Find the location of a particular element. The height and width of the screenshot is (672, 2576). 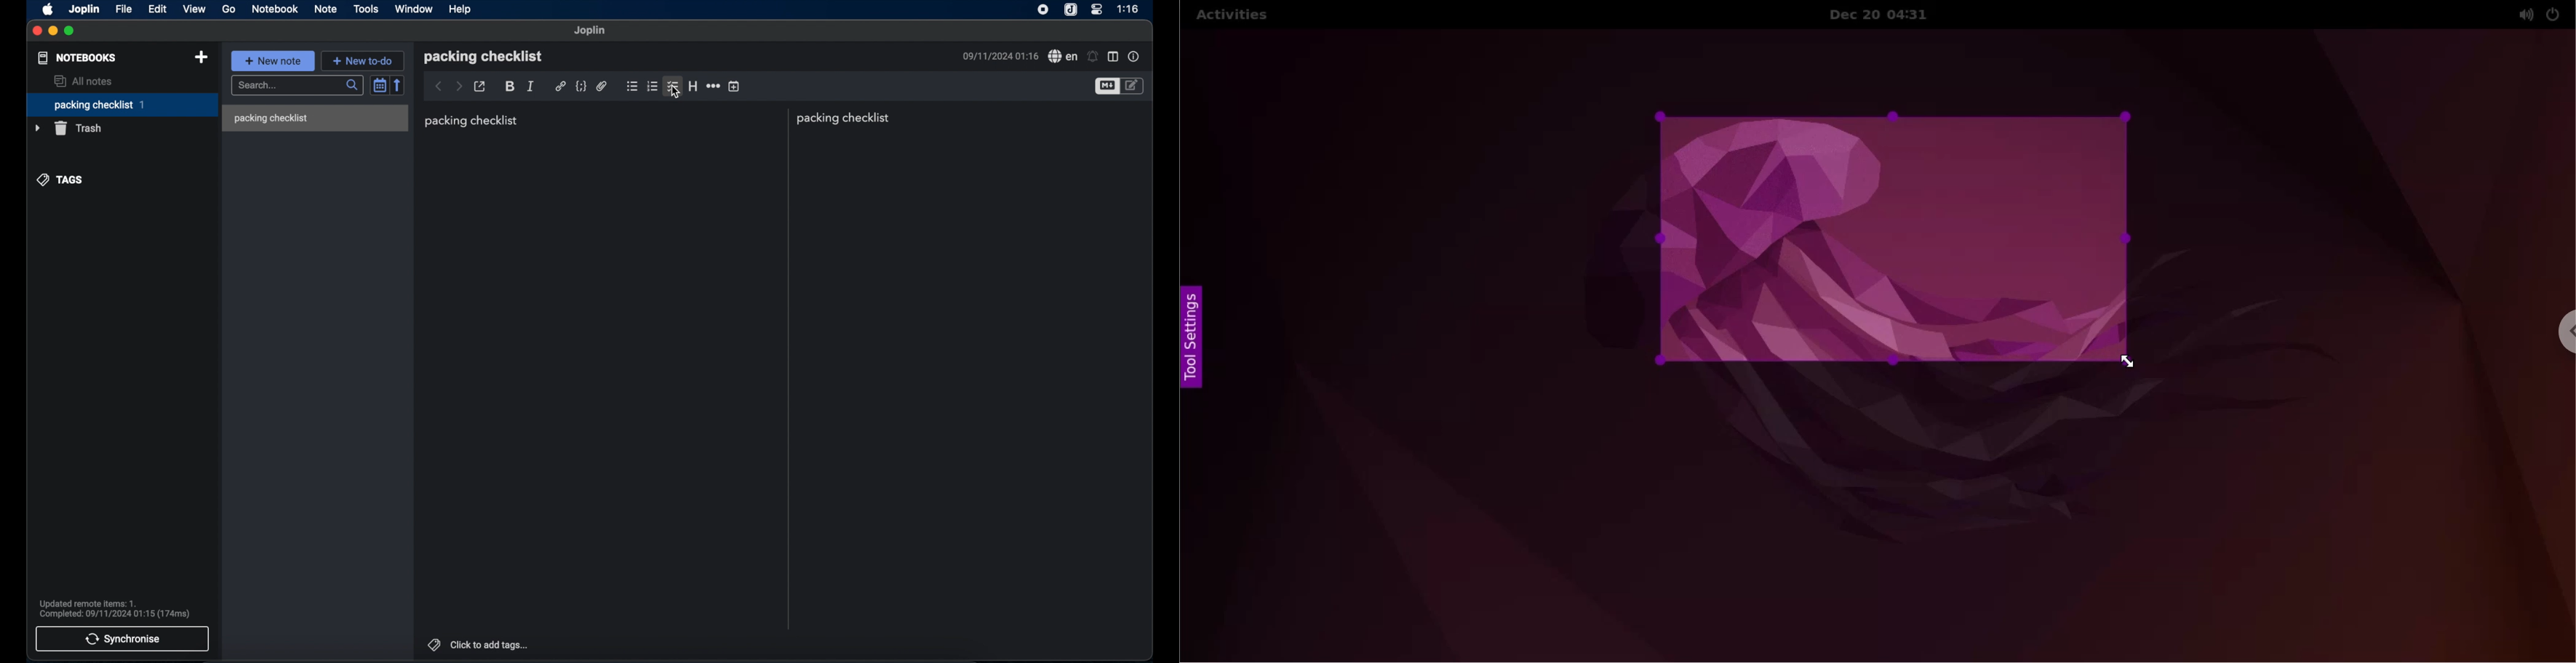

tags is located at coordinates (60, 180).